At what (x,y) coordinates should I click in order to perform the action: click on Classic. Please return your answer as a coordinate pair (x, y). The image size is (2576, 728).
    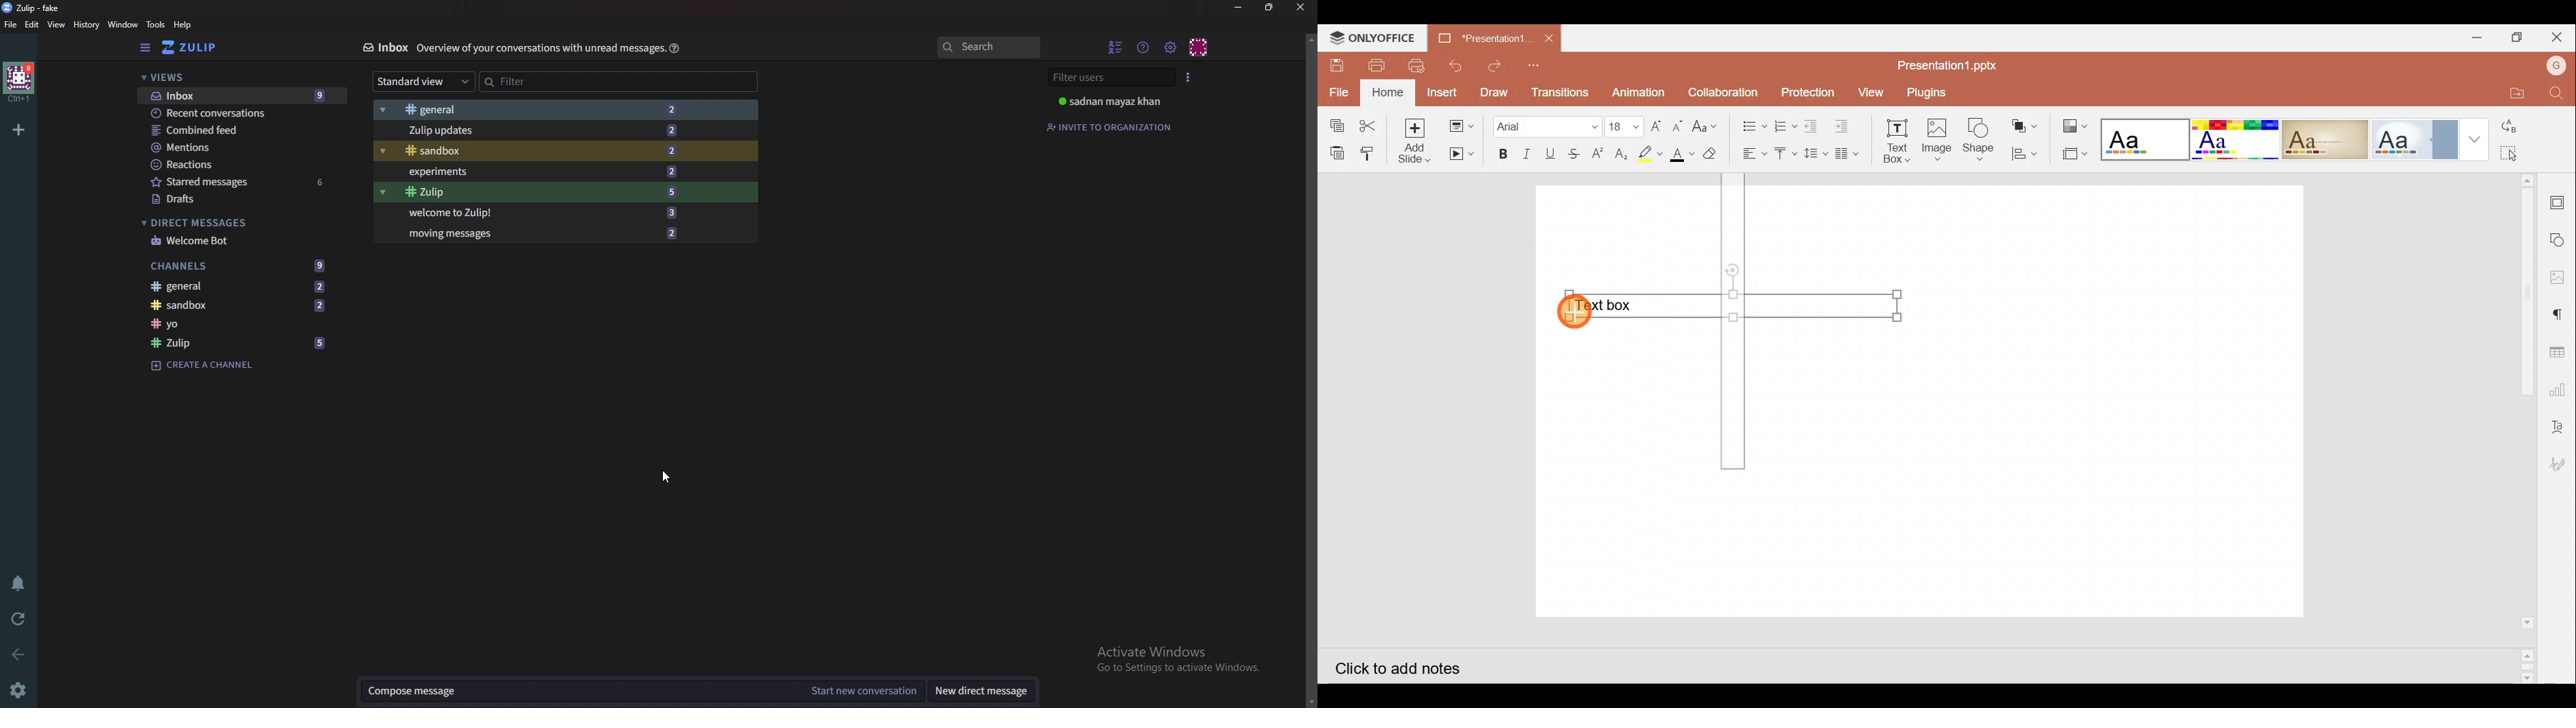
    Looking at the image, I should click on (2325, 137).